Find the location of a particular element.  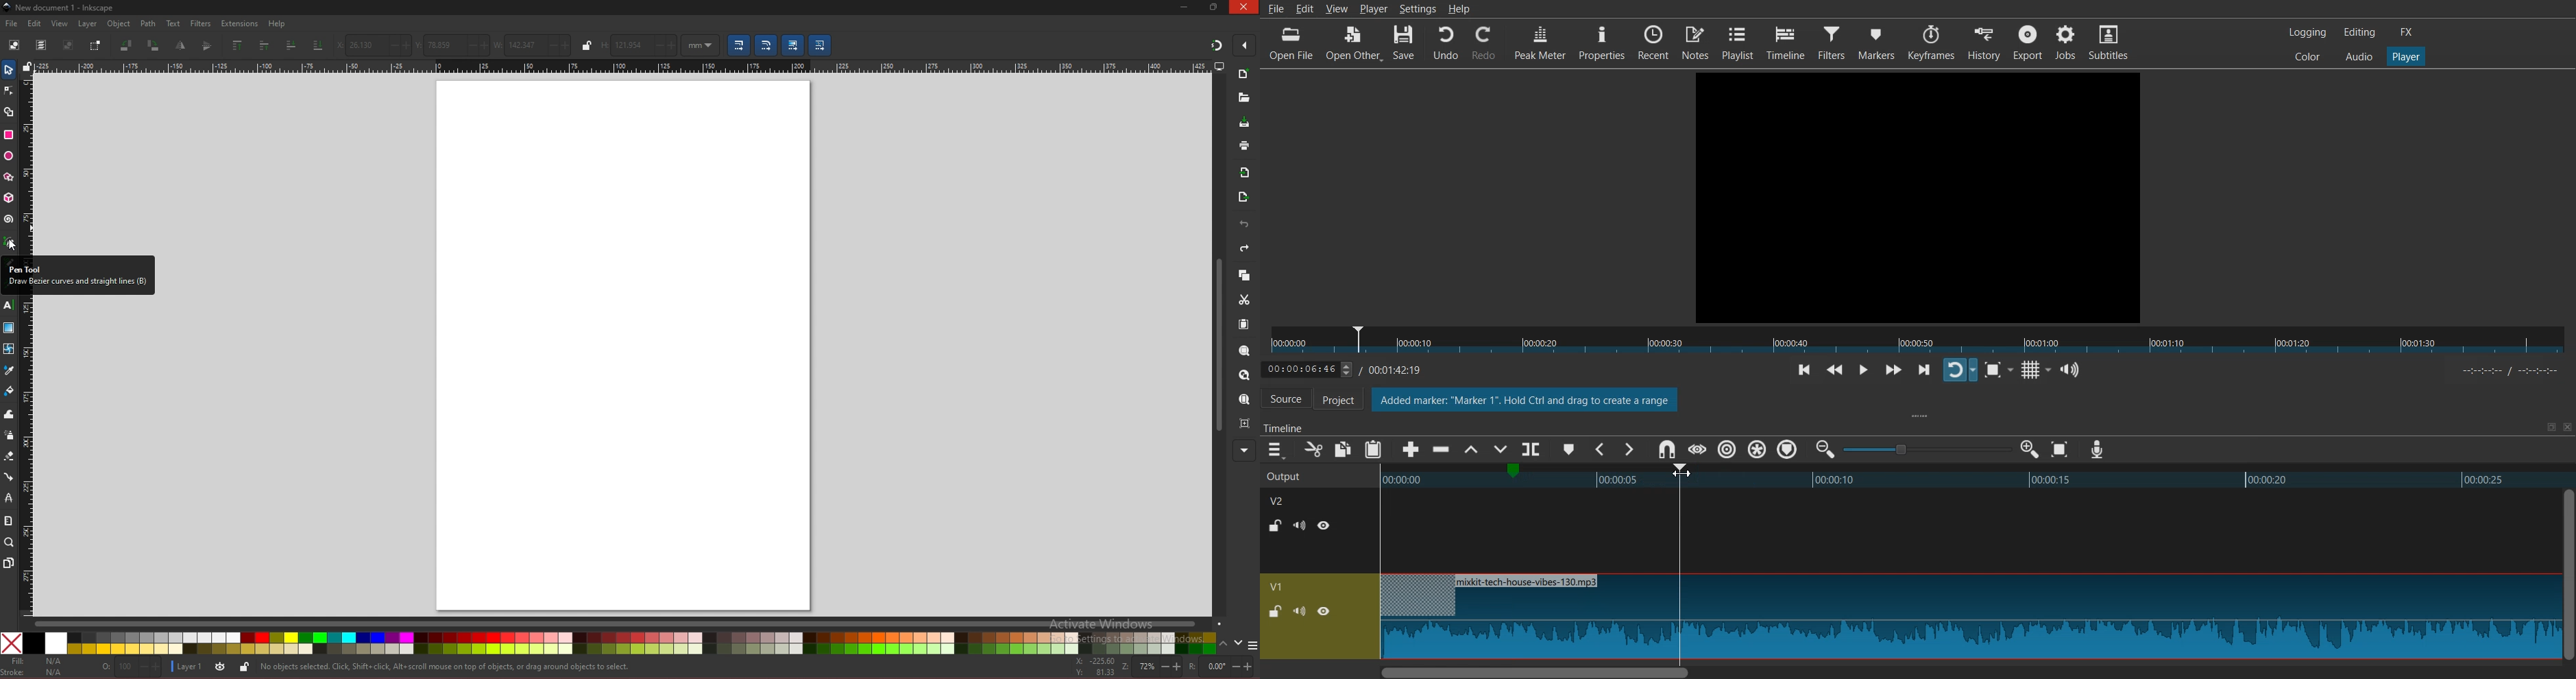

Play quickly forwards is located at coordinates (1893, 370).